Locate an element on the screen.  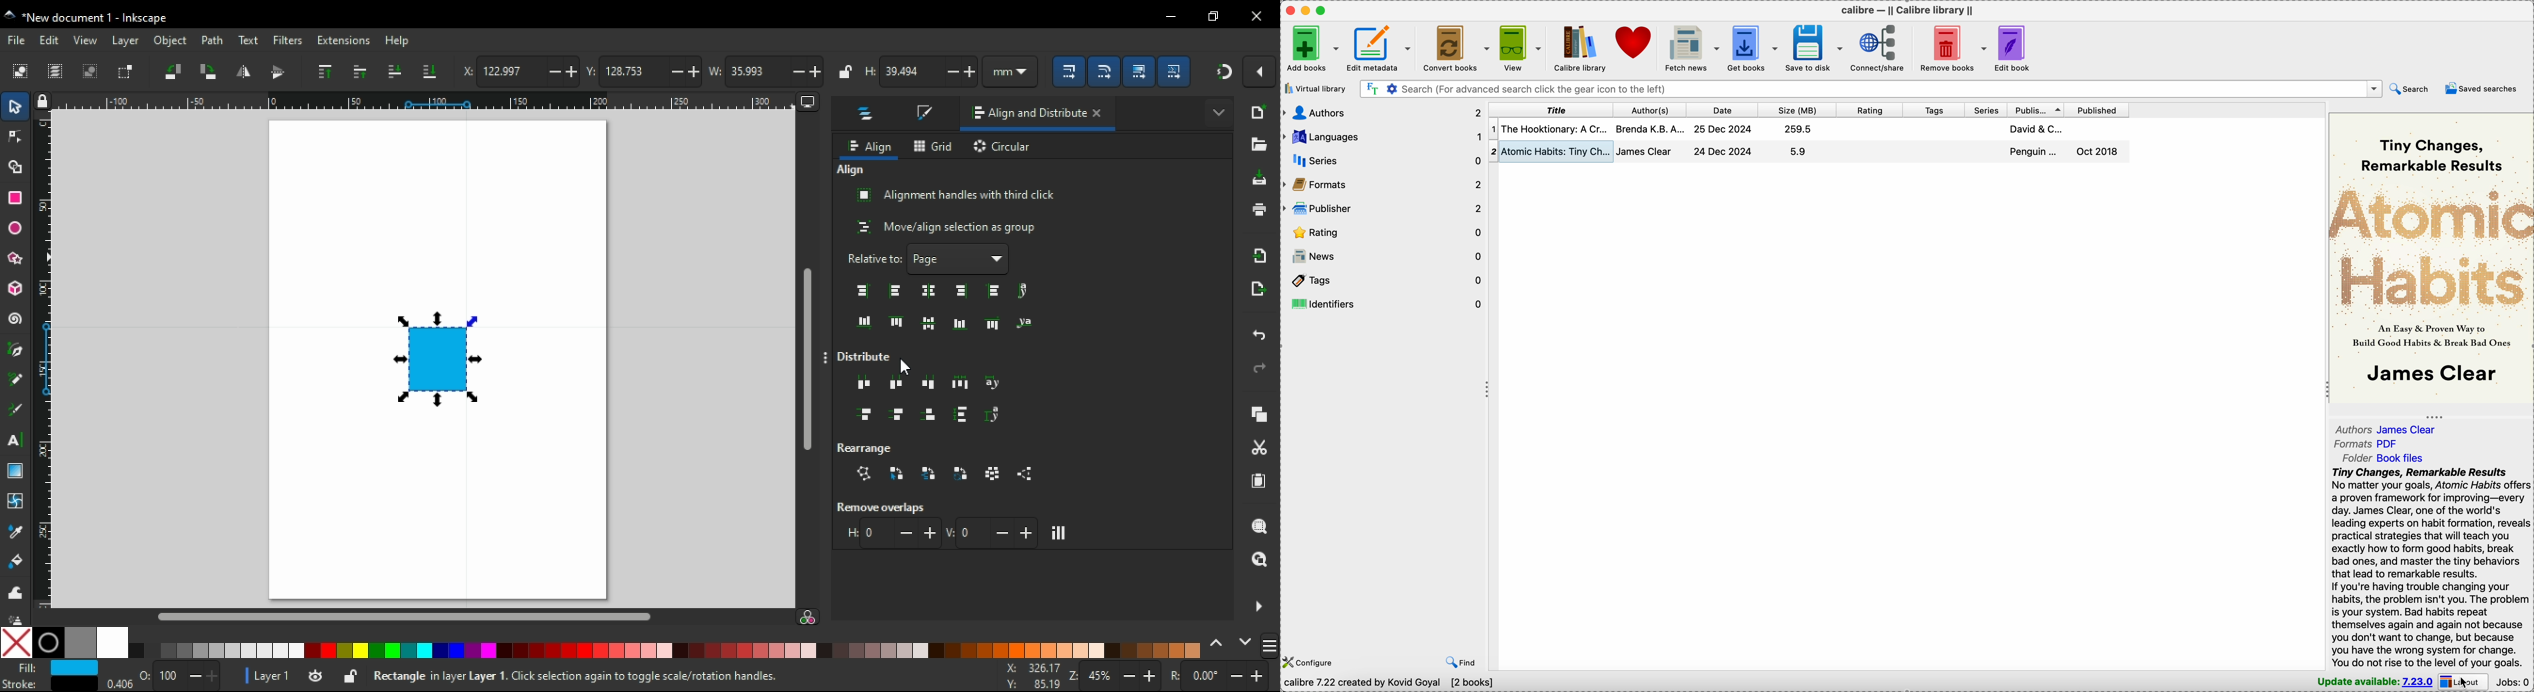
24 Dec 2024 is located at coordinates (1722, 151).